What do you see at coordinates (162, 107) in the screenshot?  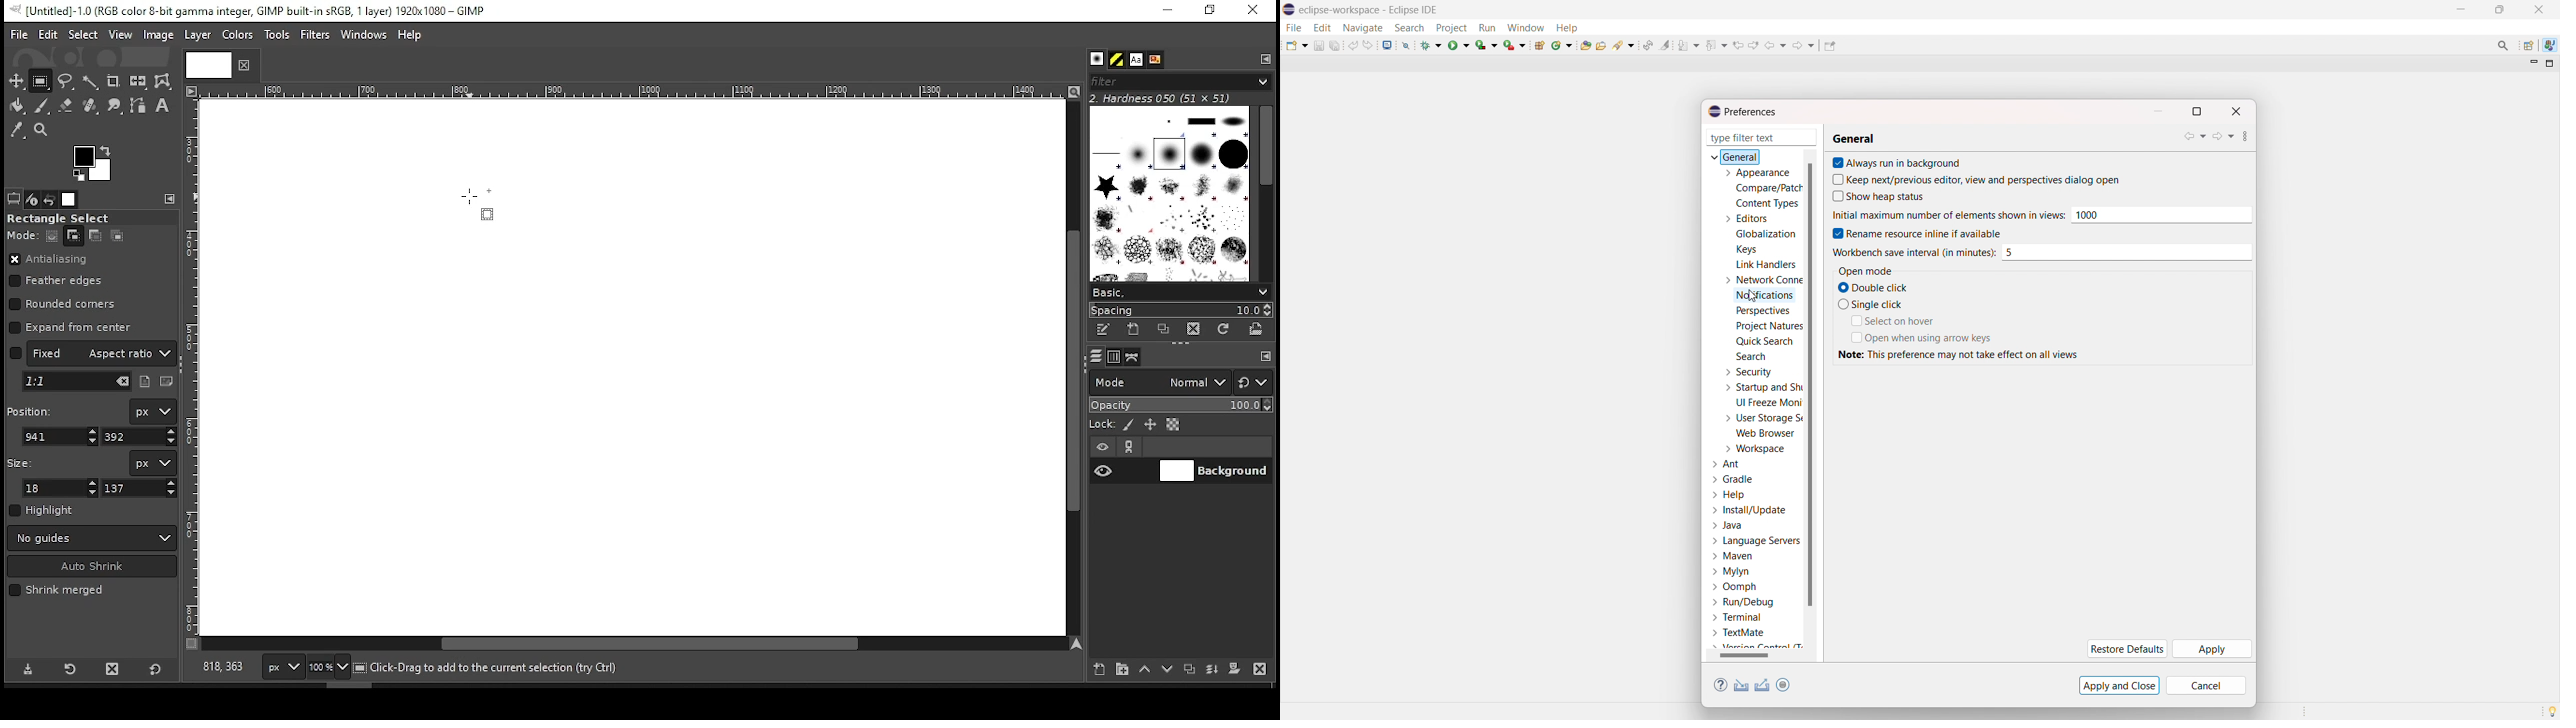 I see `text tool` at bounding box center [162, 107].